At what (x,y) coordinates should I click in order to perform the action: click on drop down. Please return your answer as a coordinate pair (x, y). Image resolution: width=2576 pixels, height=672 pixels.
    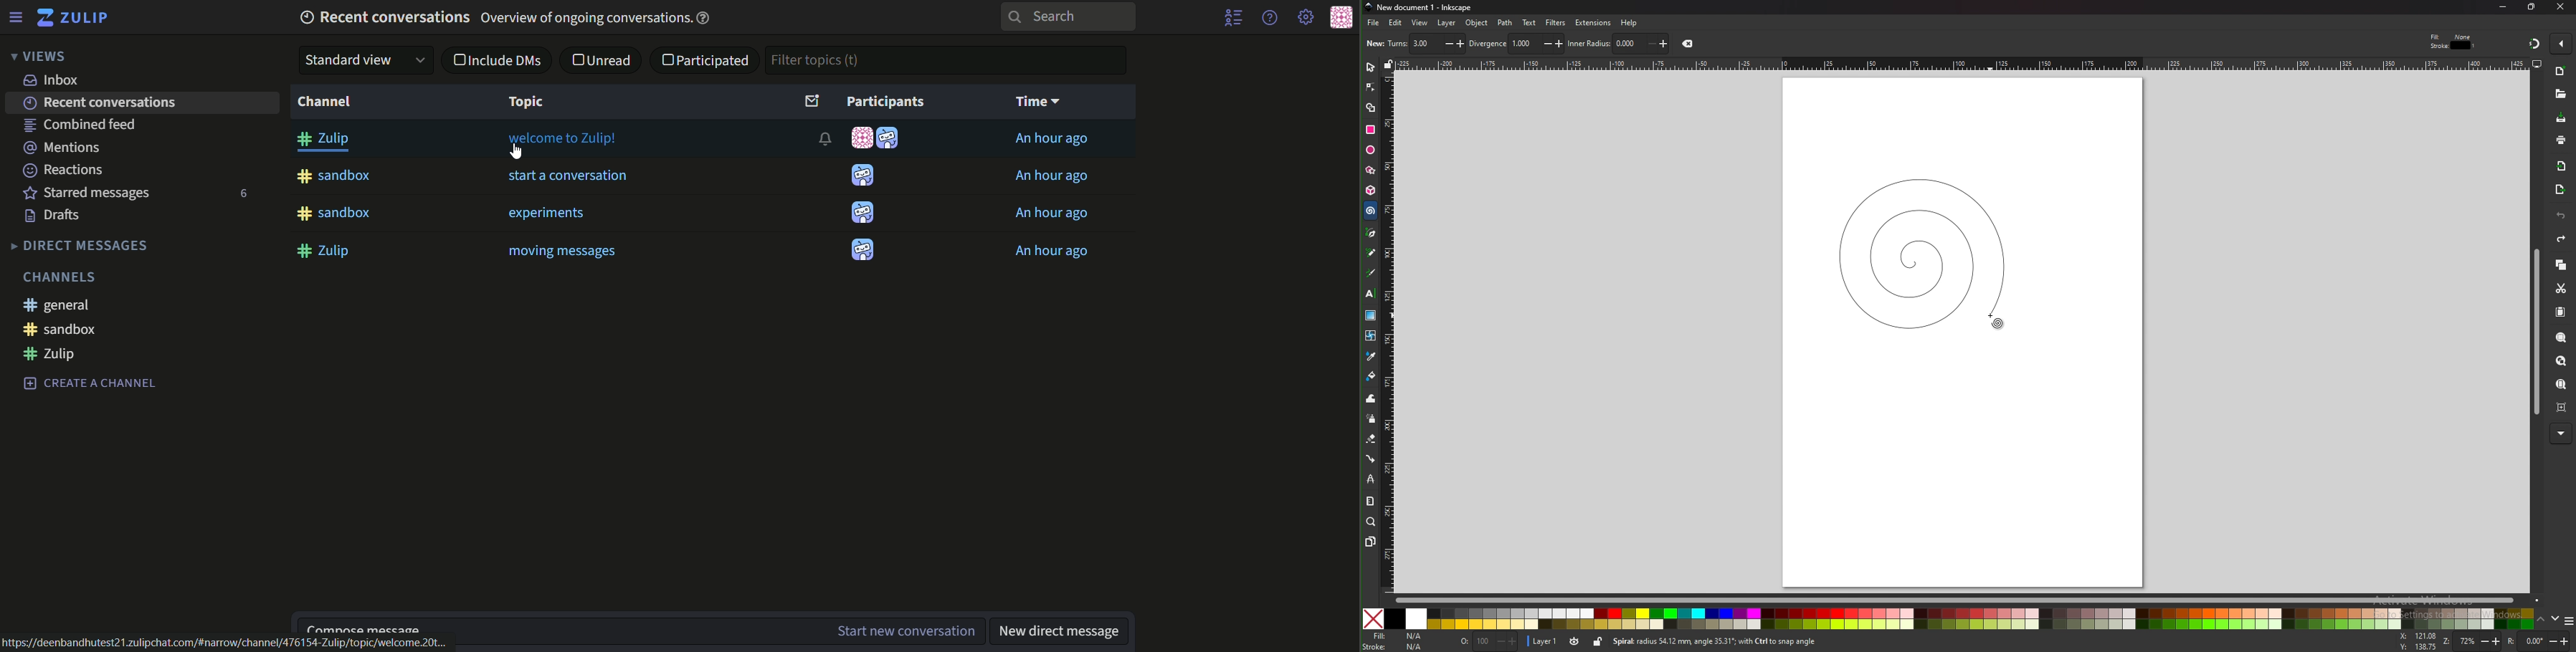
    Looking at the image, I should click on (365, 59).